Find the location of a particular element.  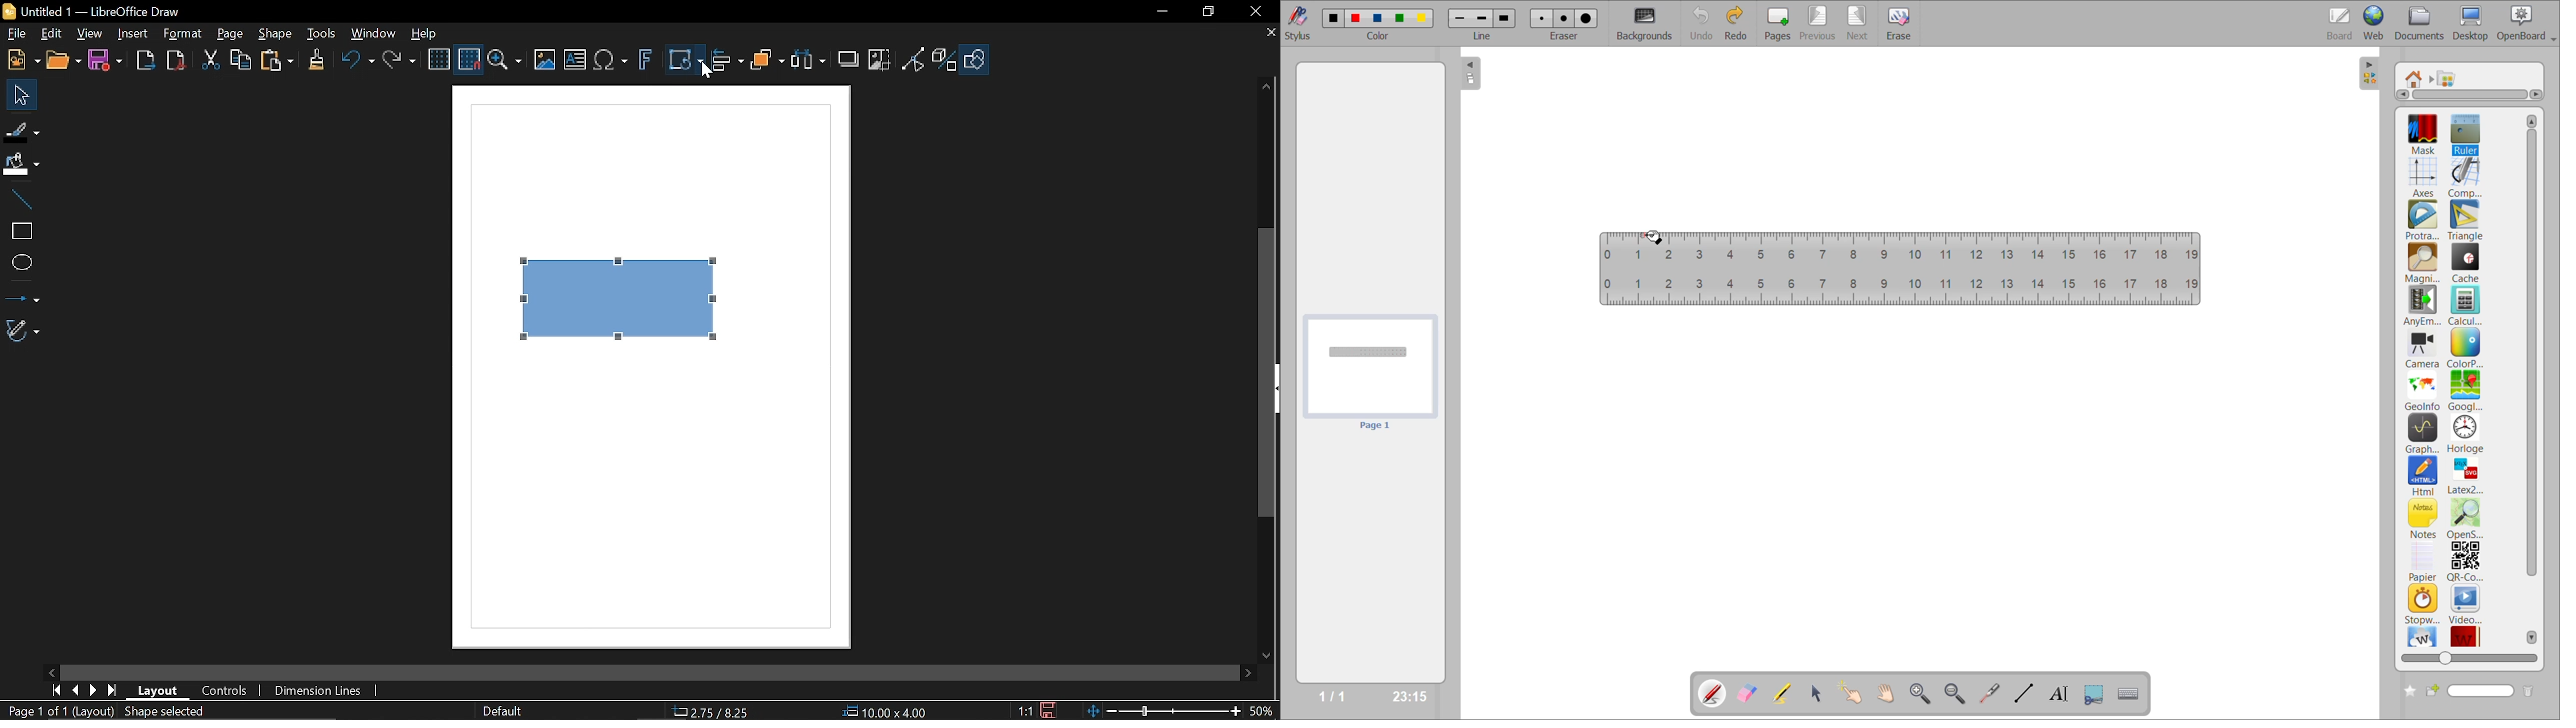

Rectangle (selected diagram) is located at coordinates (622, 293).